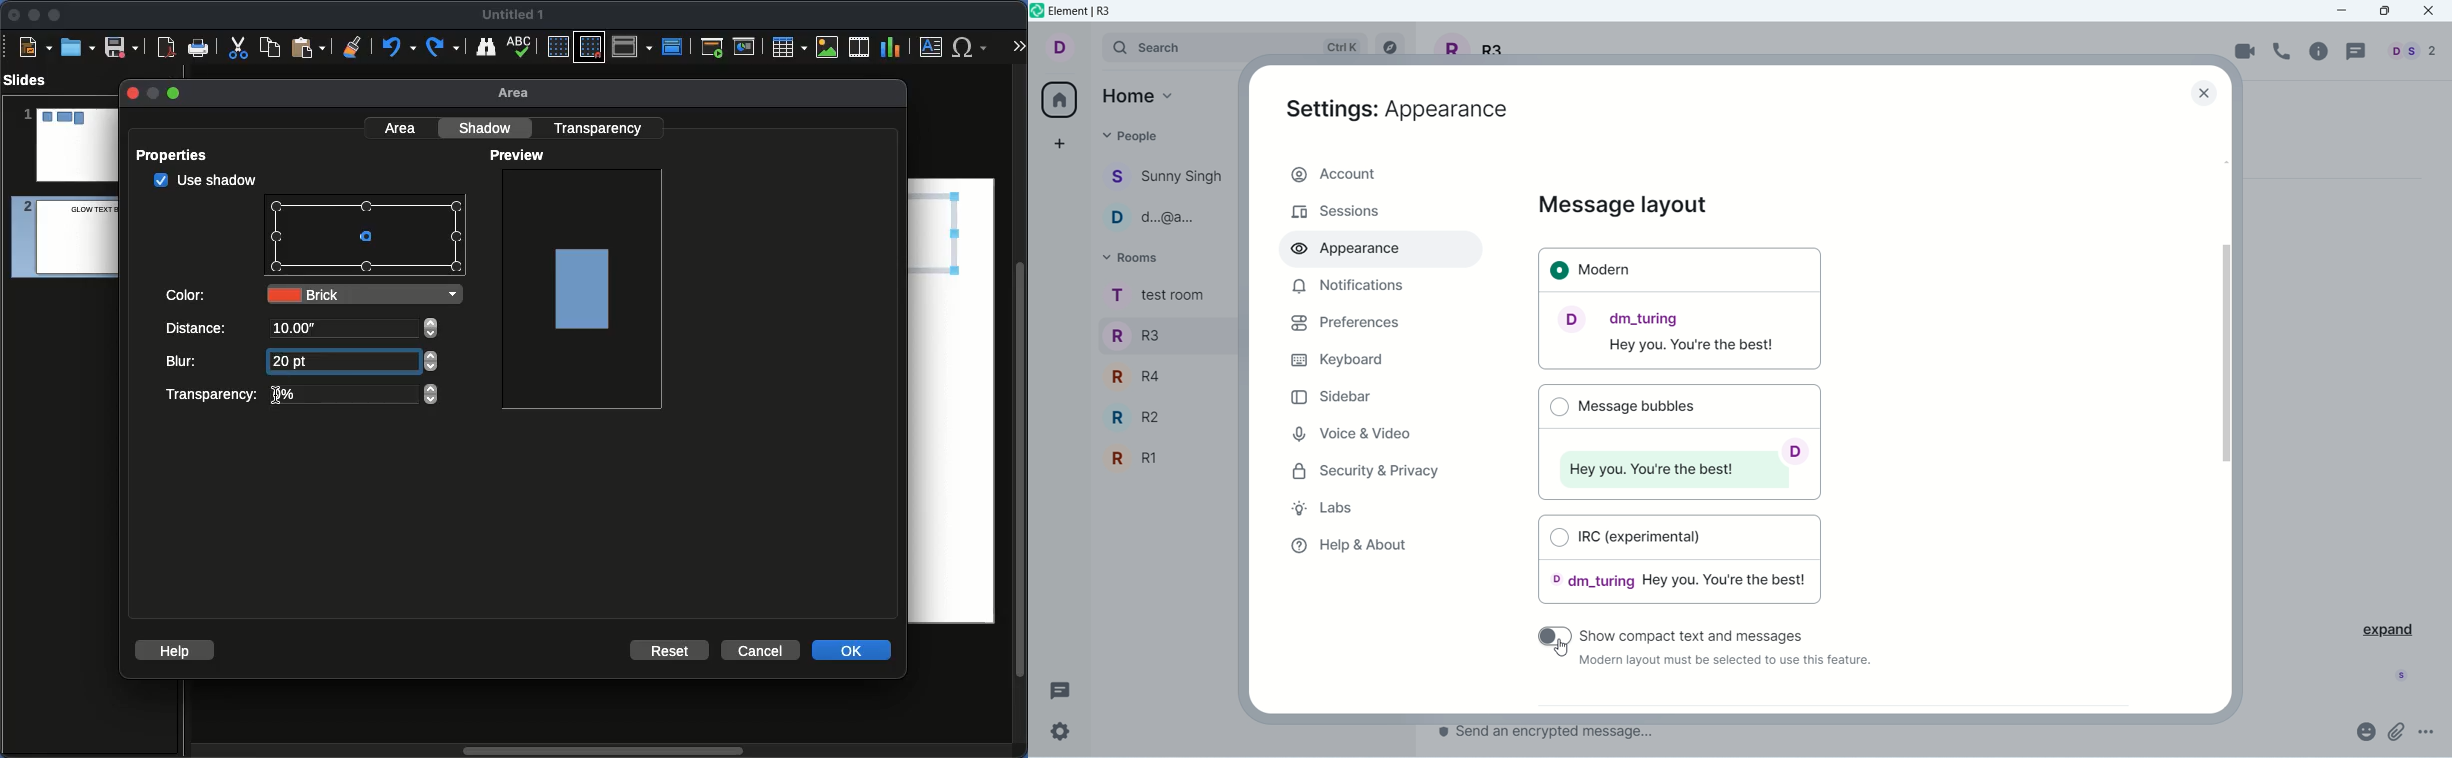 Image resolution: width=2464 pixels, height=784 pixels. I want to click on Close, so click(2206, 95).